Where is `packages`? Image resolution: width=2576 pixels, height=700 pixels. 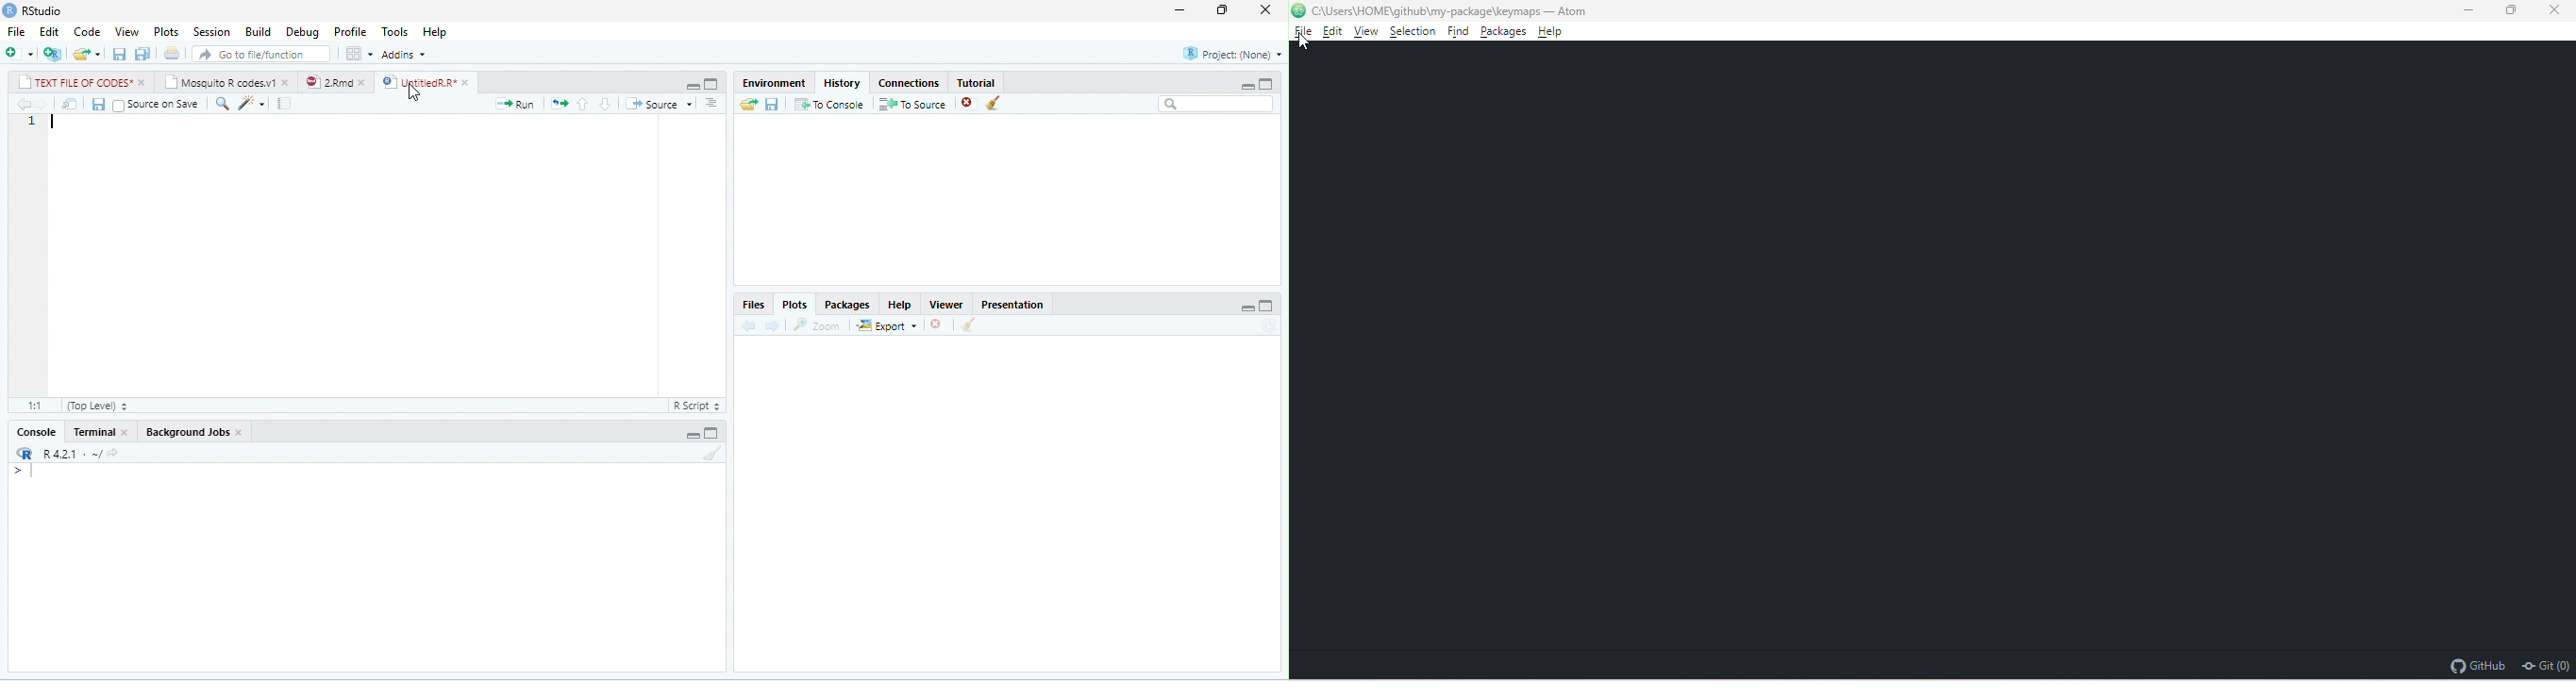
packages is located at coordinates (1505, 32).